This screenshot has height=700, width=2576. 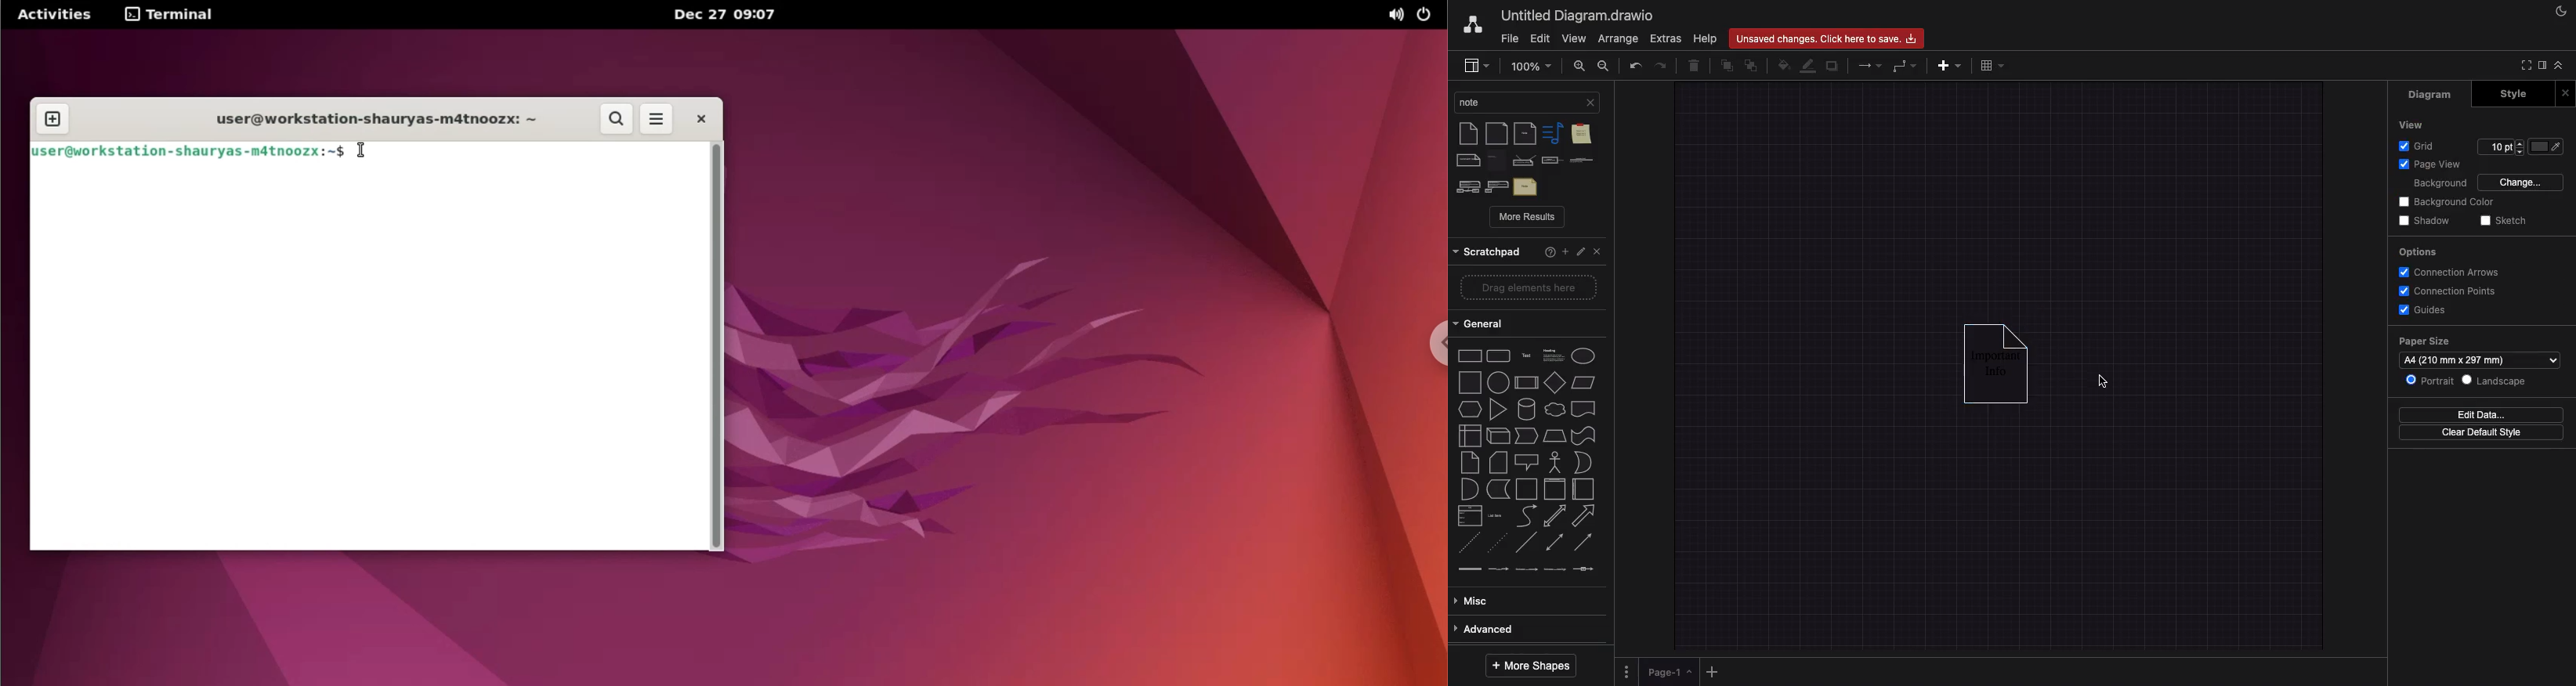 What do you see at coordinates (1542, 38) in the screenshot?
I see `Edit` at bounding box center [1542, 38].